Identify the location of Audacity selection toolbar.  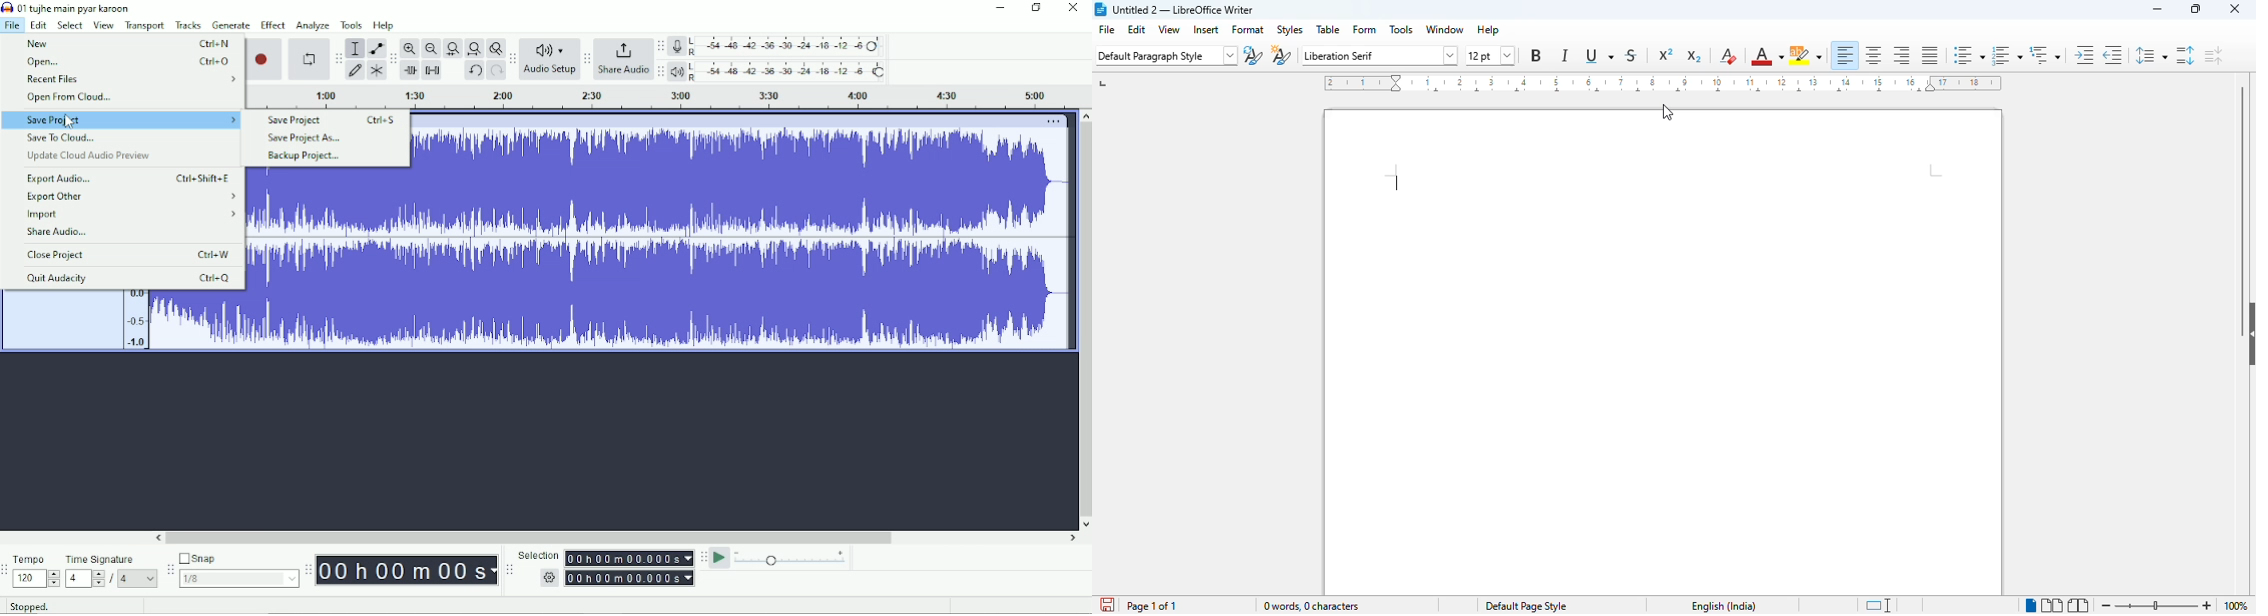
(510, 571).